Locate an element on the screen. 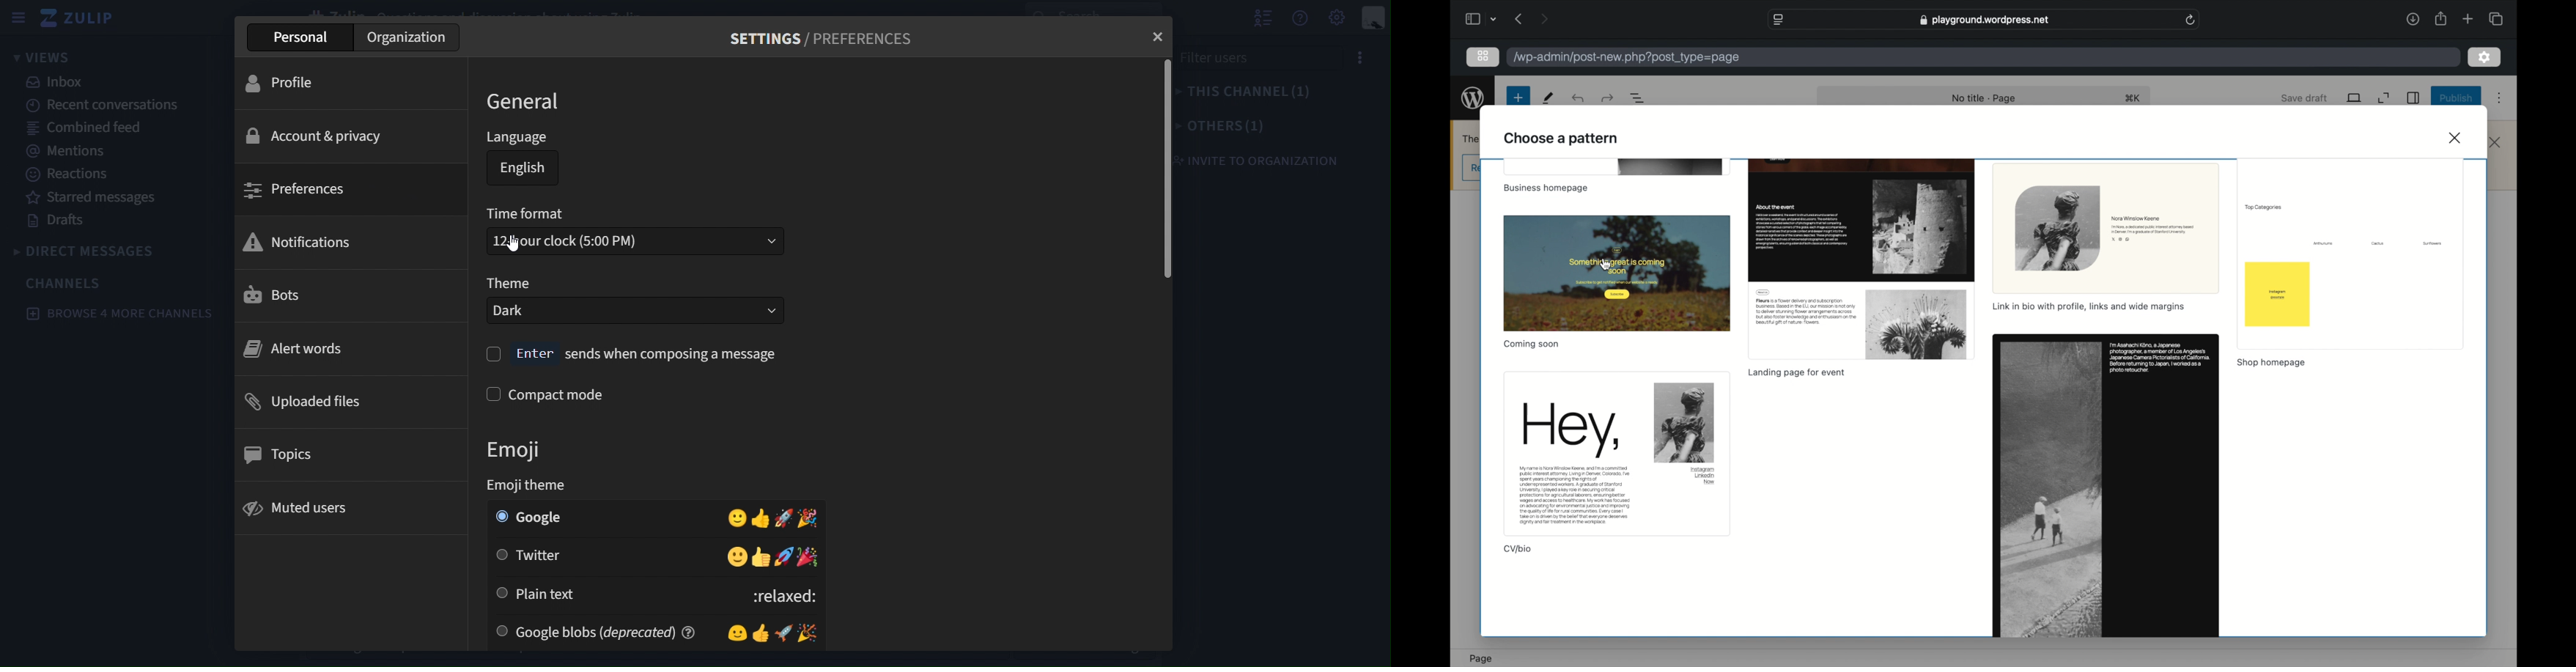  mentions is located at coordinates (66, 150).